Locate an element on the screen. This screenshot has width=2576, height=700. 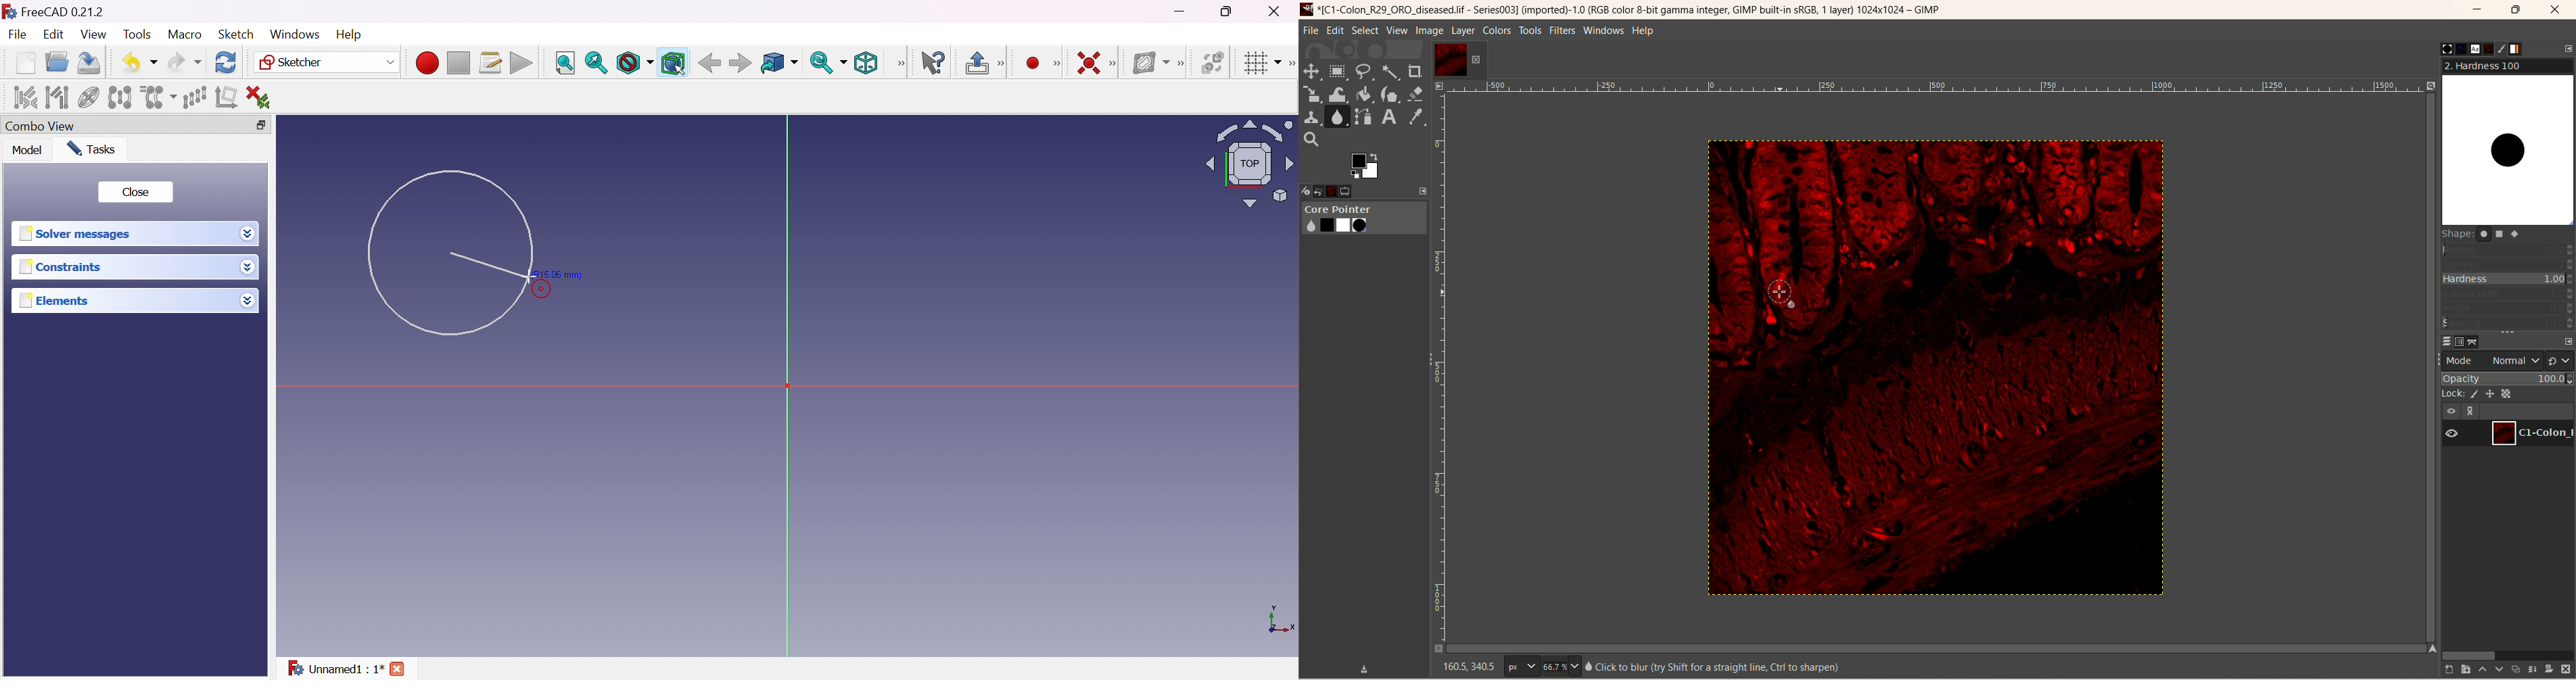
duplicate the layer is located at coordinates (2515, 671).